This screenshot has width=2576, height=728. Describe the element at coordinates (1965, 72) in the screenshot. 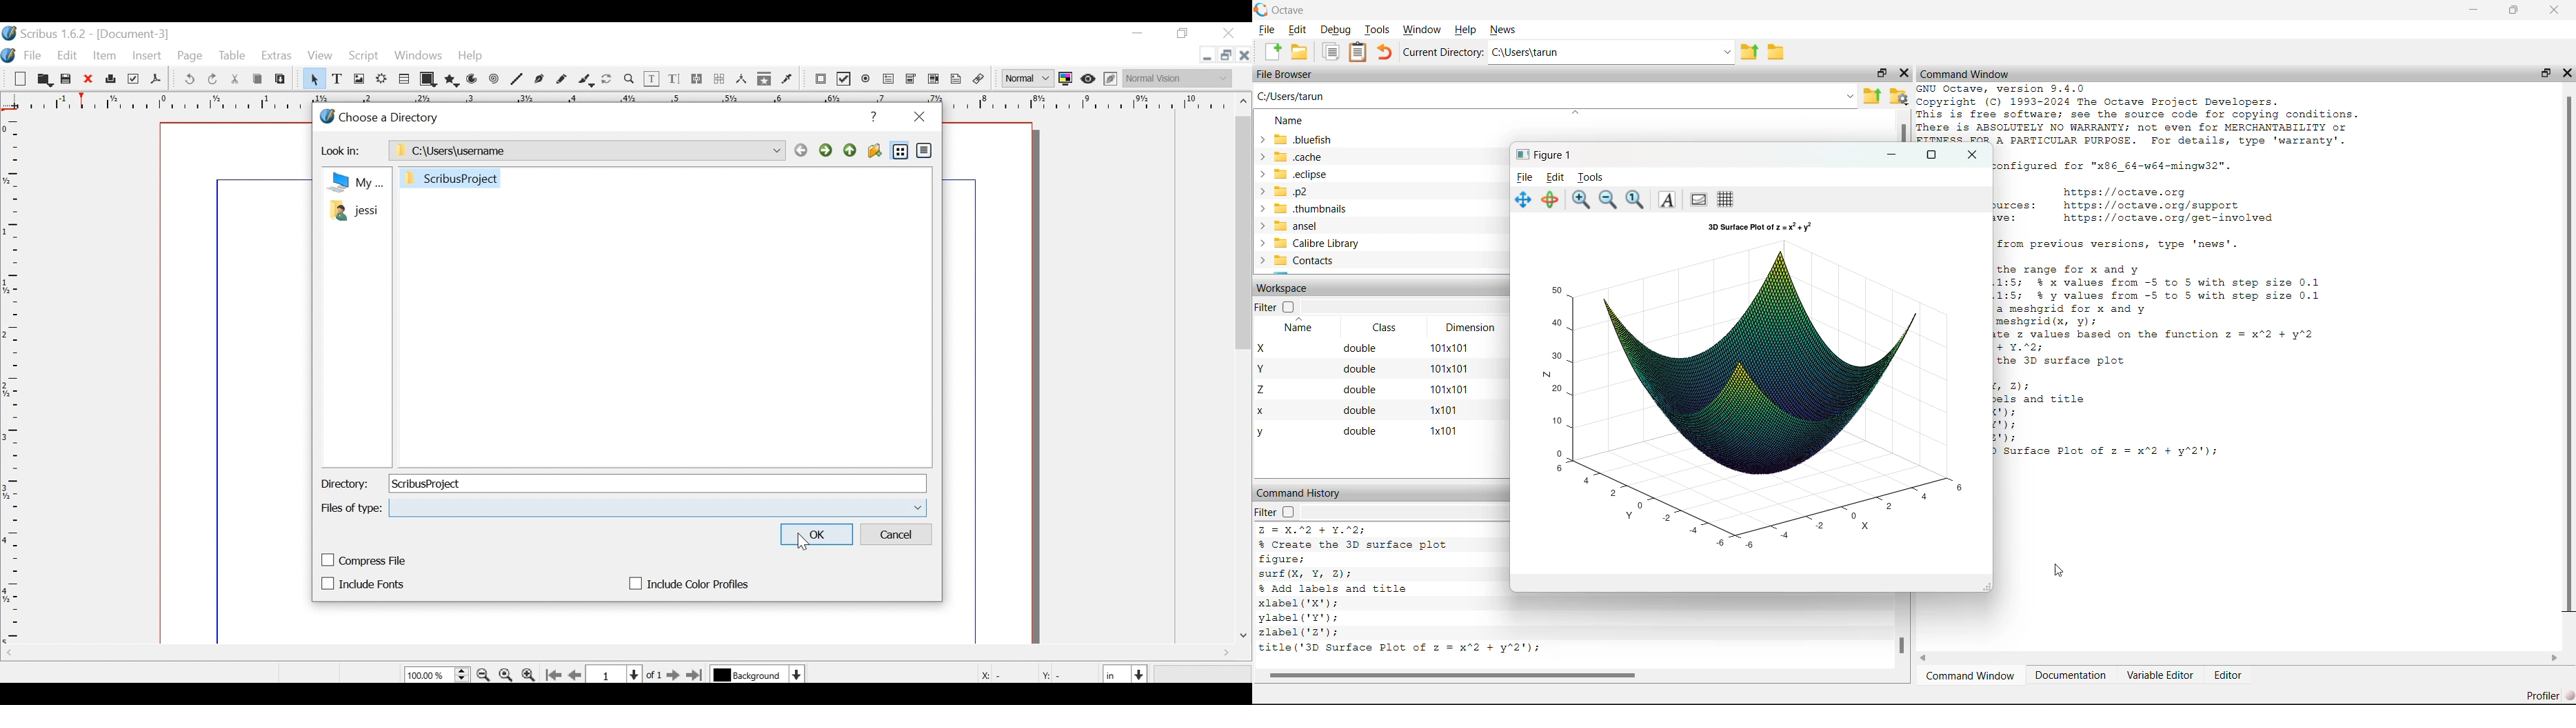

I see `Command Window` at that location.